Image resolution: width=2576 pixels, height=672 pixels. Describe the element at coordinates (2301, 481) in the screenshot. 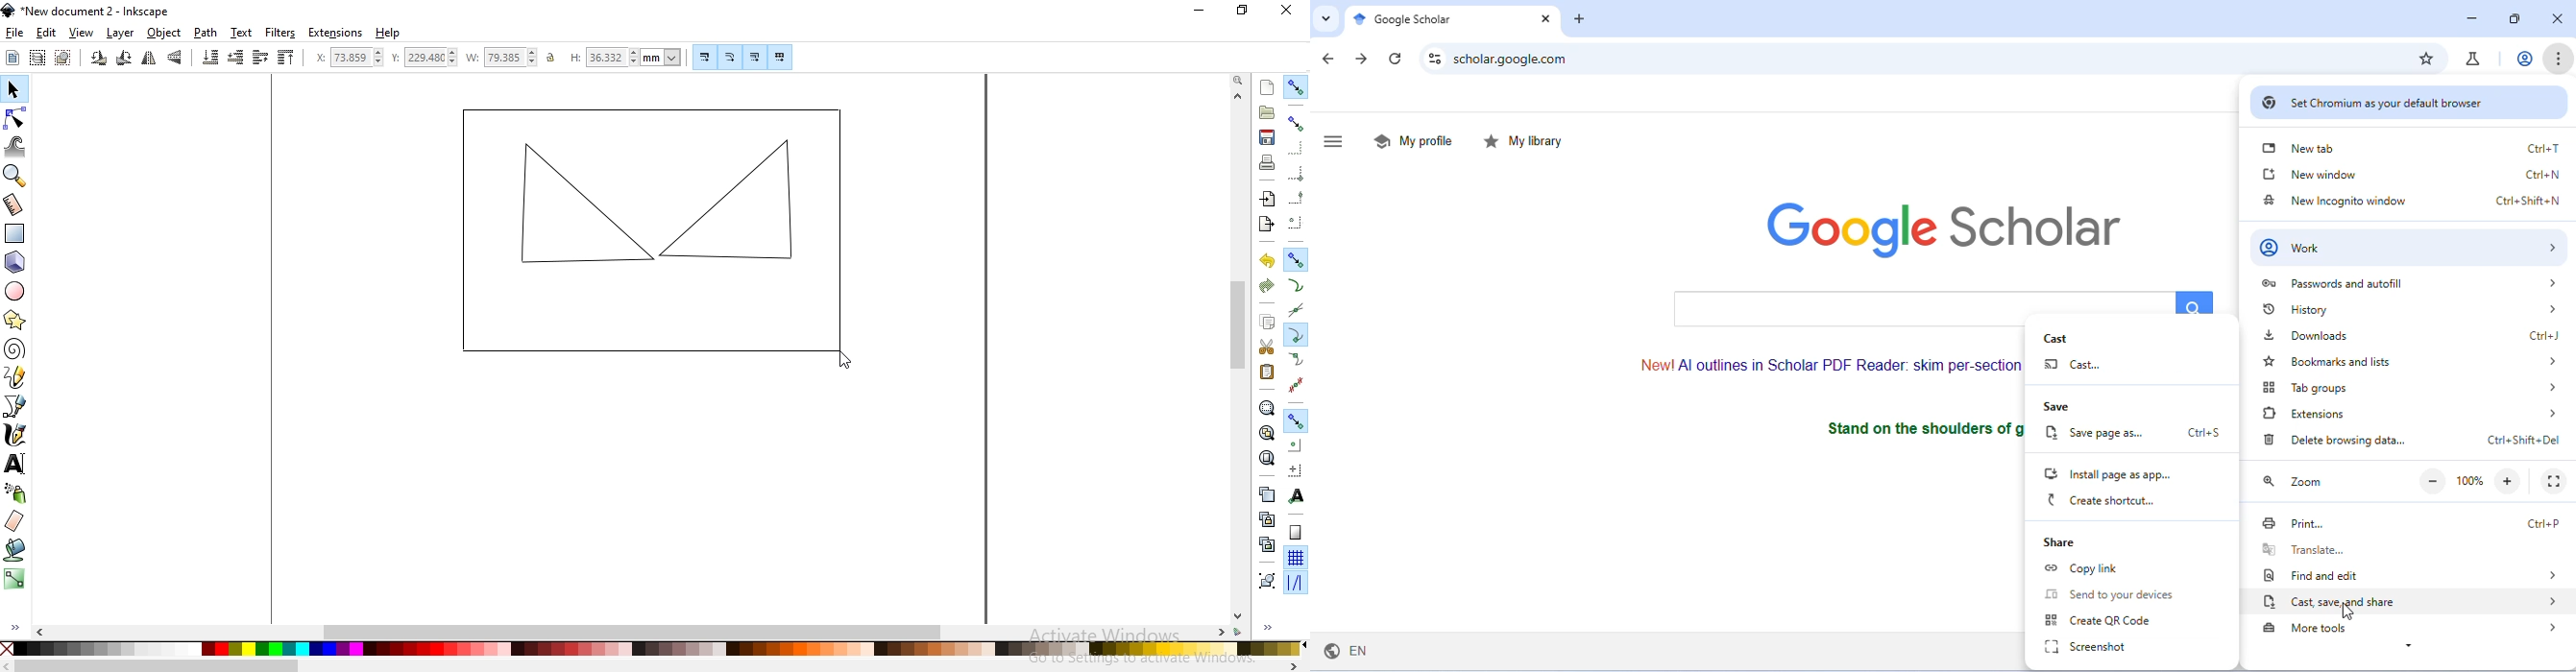

I see `zoom` at that location.